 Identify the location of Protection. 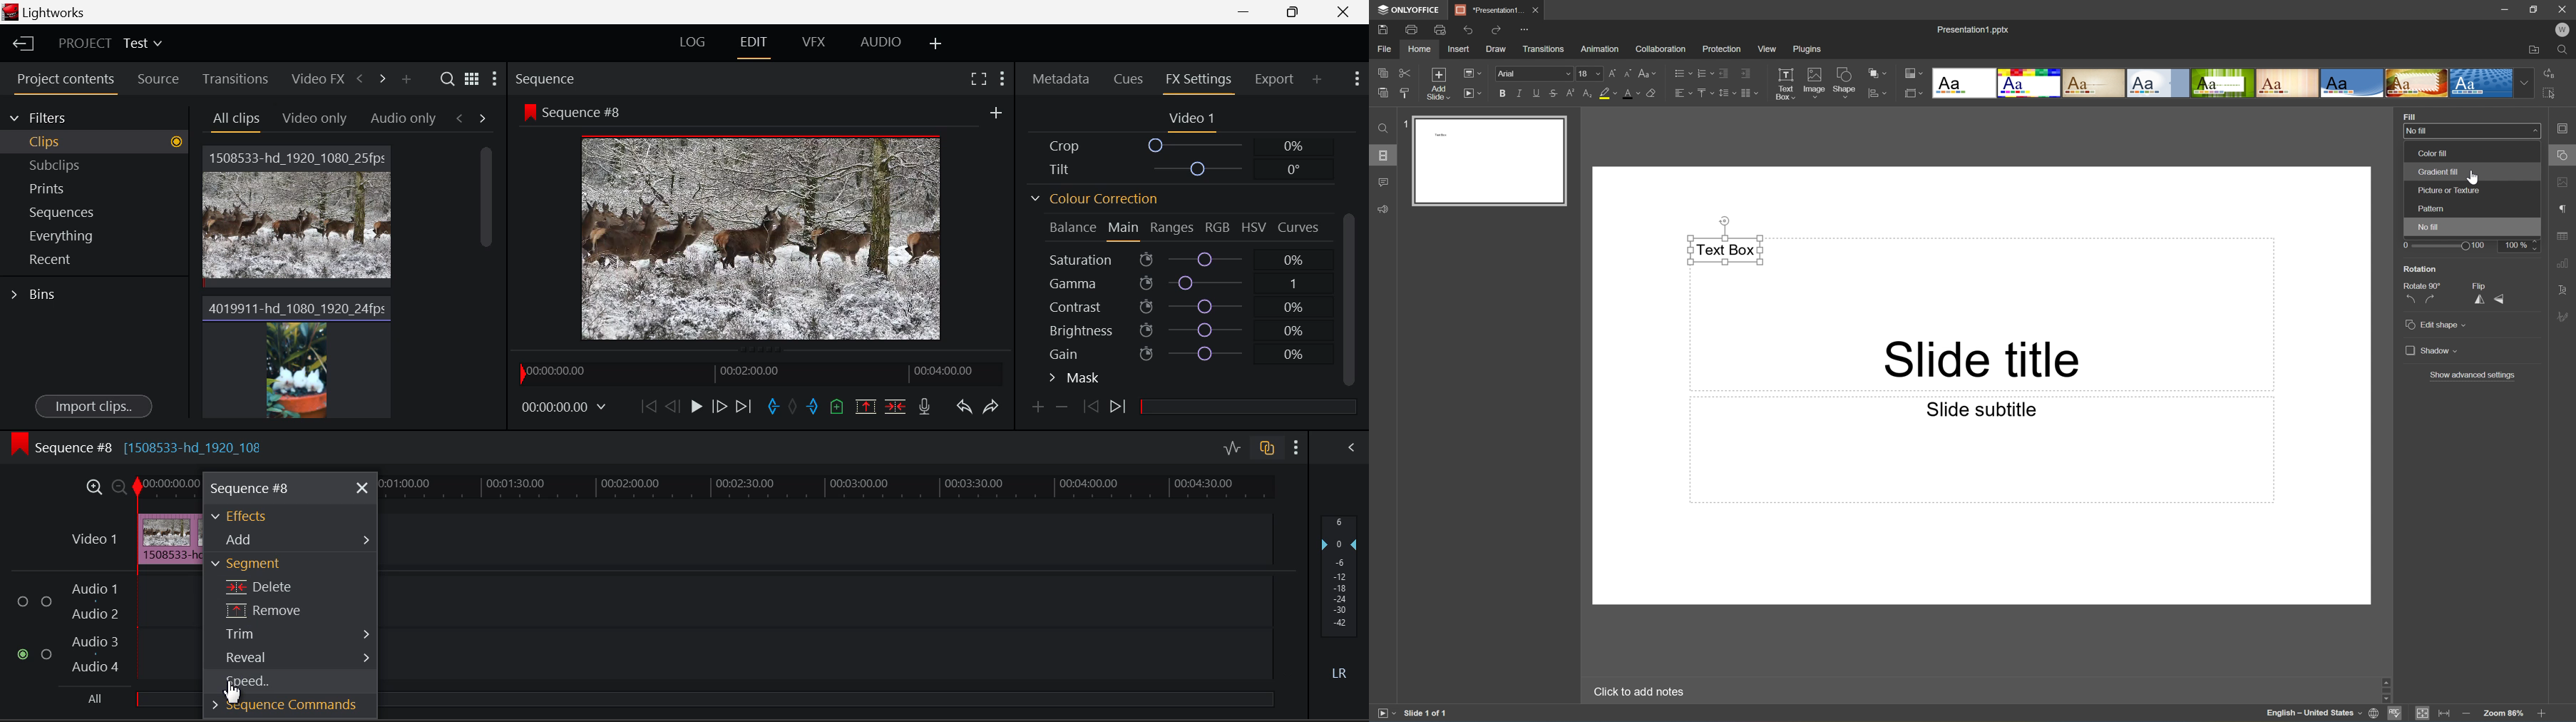
(1723, 49).